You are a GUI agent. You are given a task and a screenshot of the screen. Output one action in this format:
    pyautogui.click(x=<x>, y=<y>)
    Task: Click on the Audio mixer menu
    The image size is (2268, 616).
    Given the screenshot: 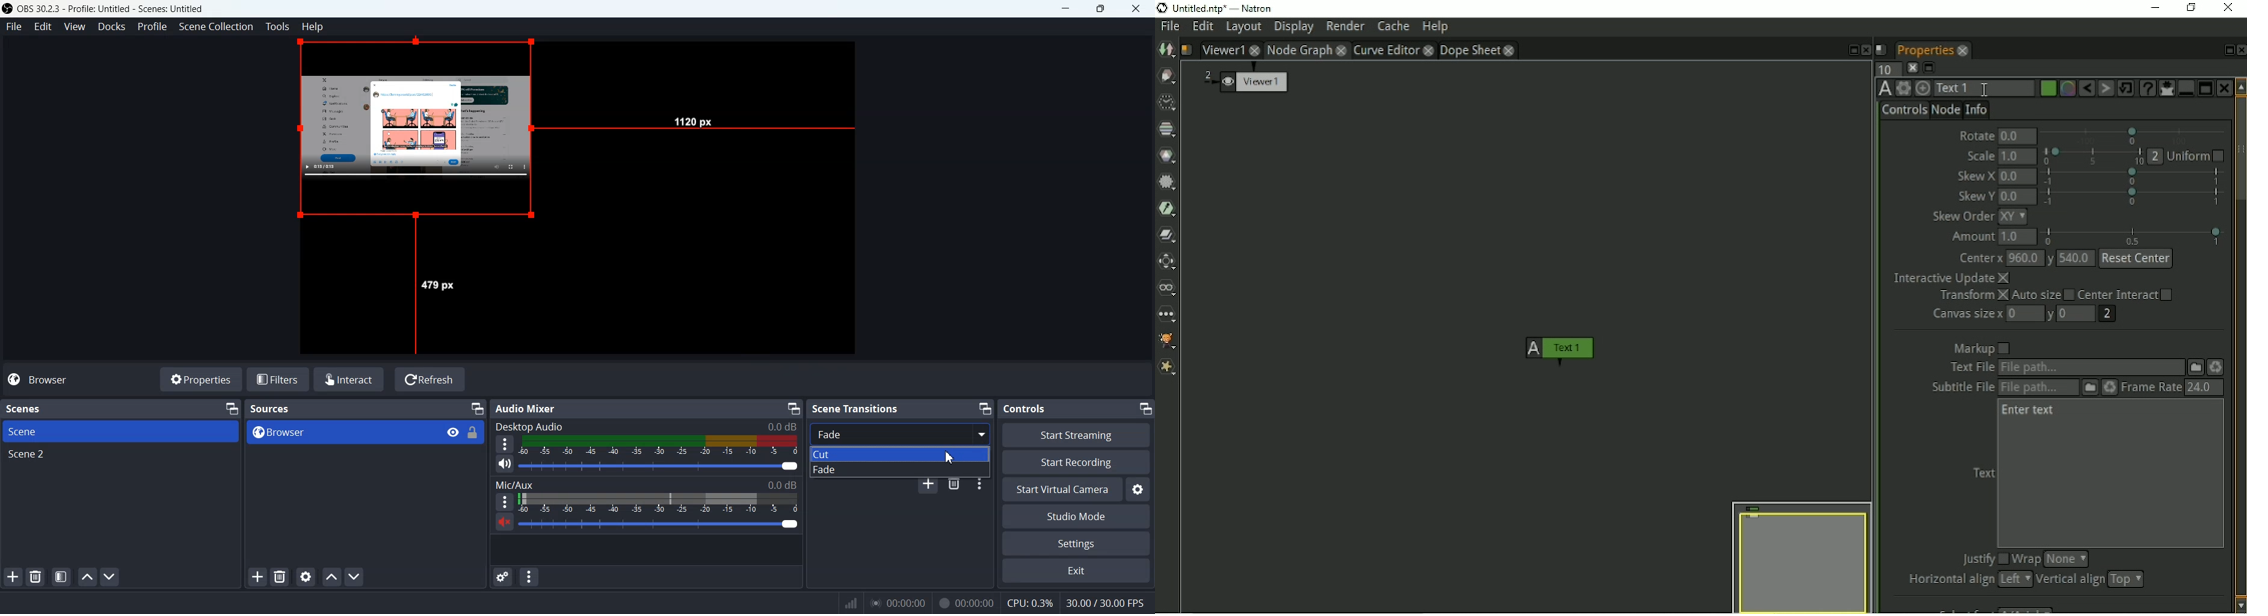 What is the action you would take?
    pyautogui.click(x=530, y=576)
    